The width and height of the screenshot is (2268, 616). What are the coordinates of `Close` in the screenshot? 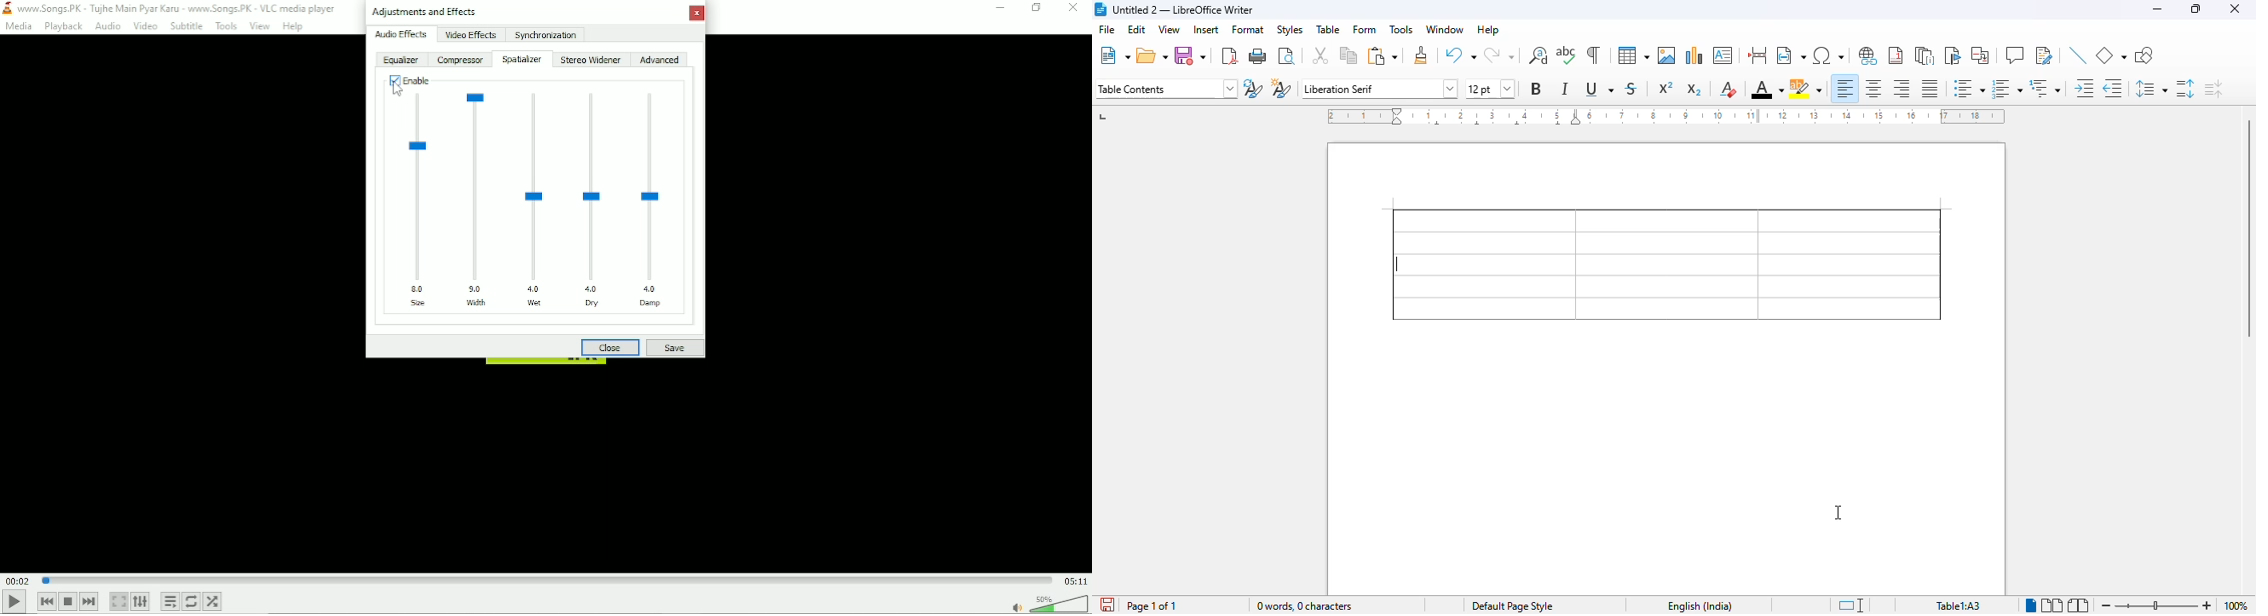 It's located at (1074, 7).